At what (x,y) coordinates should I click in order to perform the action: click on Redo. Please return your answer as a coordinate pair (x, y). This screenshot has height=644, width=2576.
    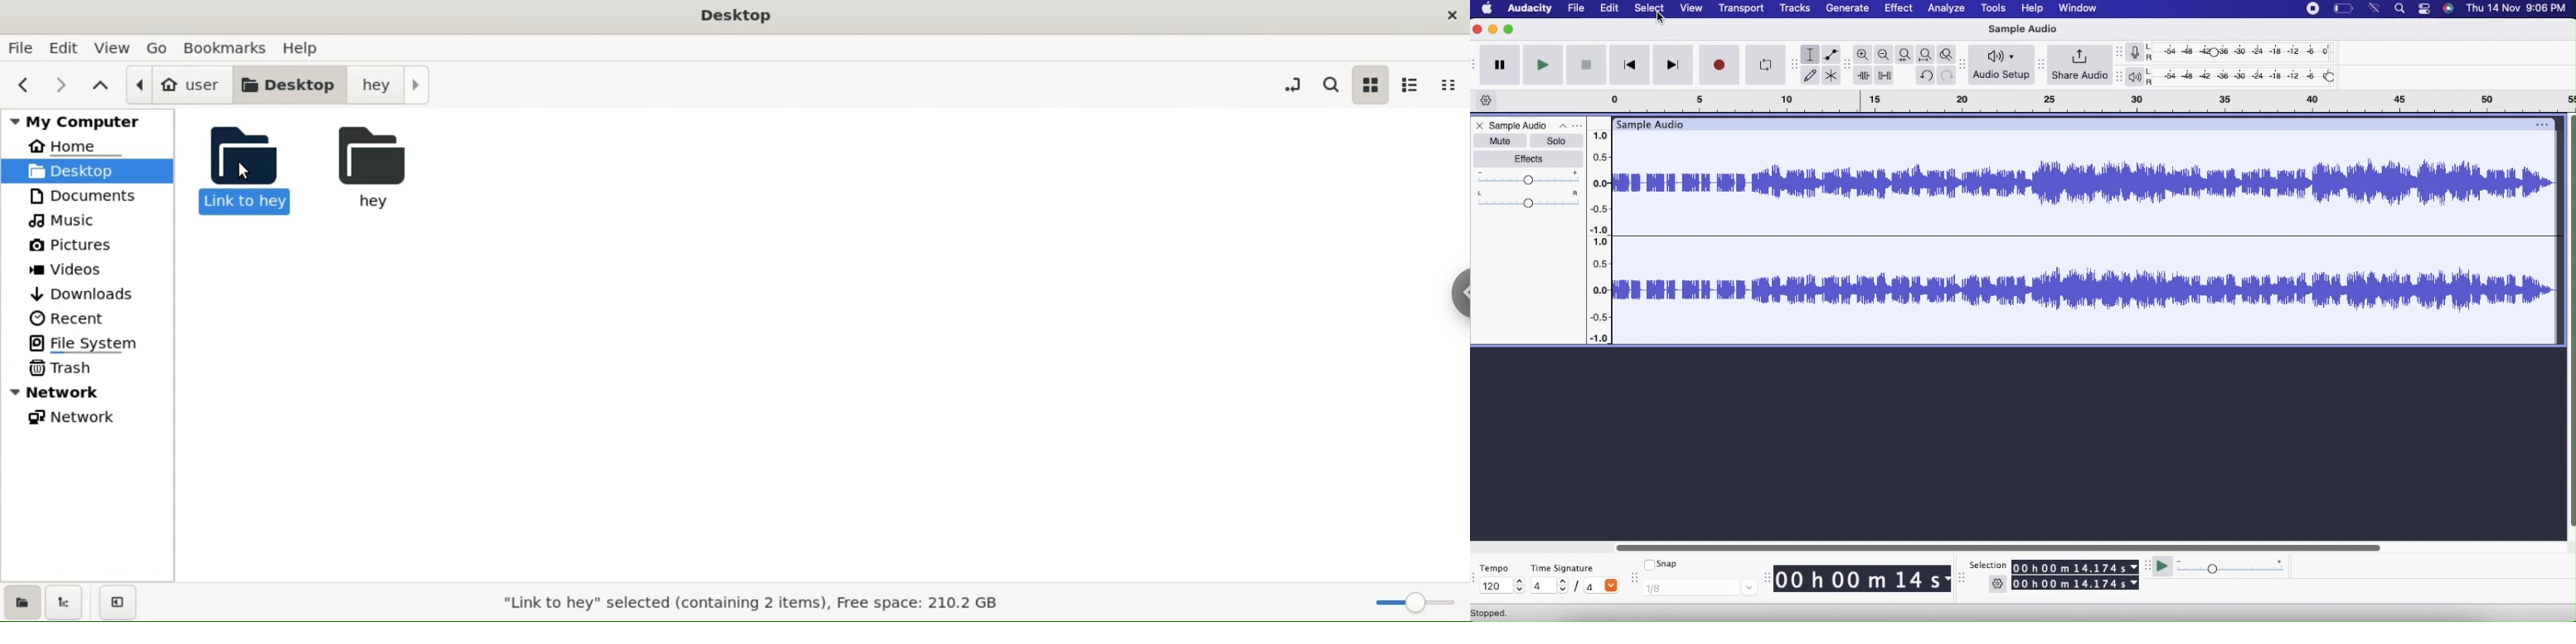
    Looking at the image, I should click on (1948, 75).